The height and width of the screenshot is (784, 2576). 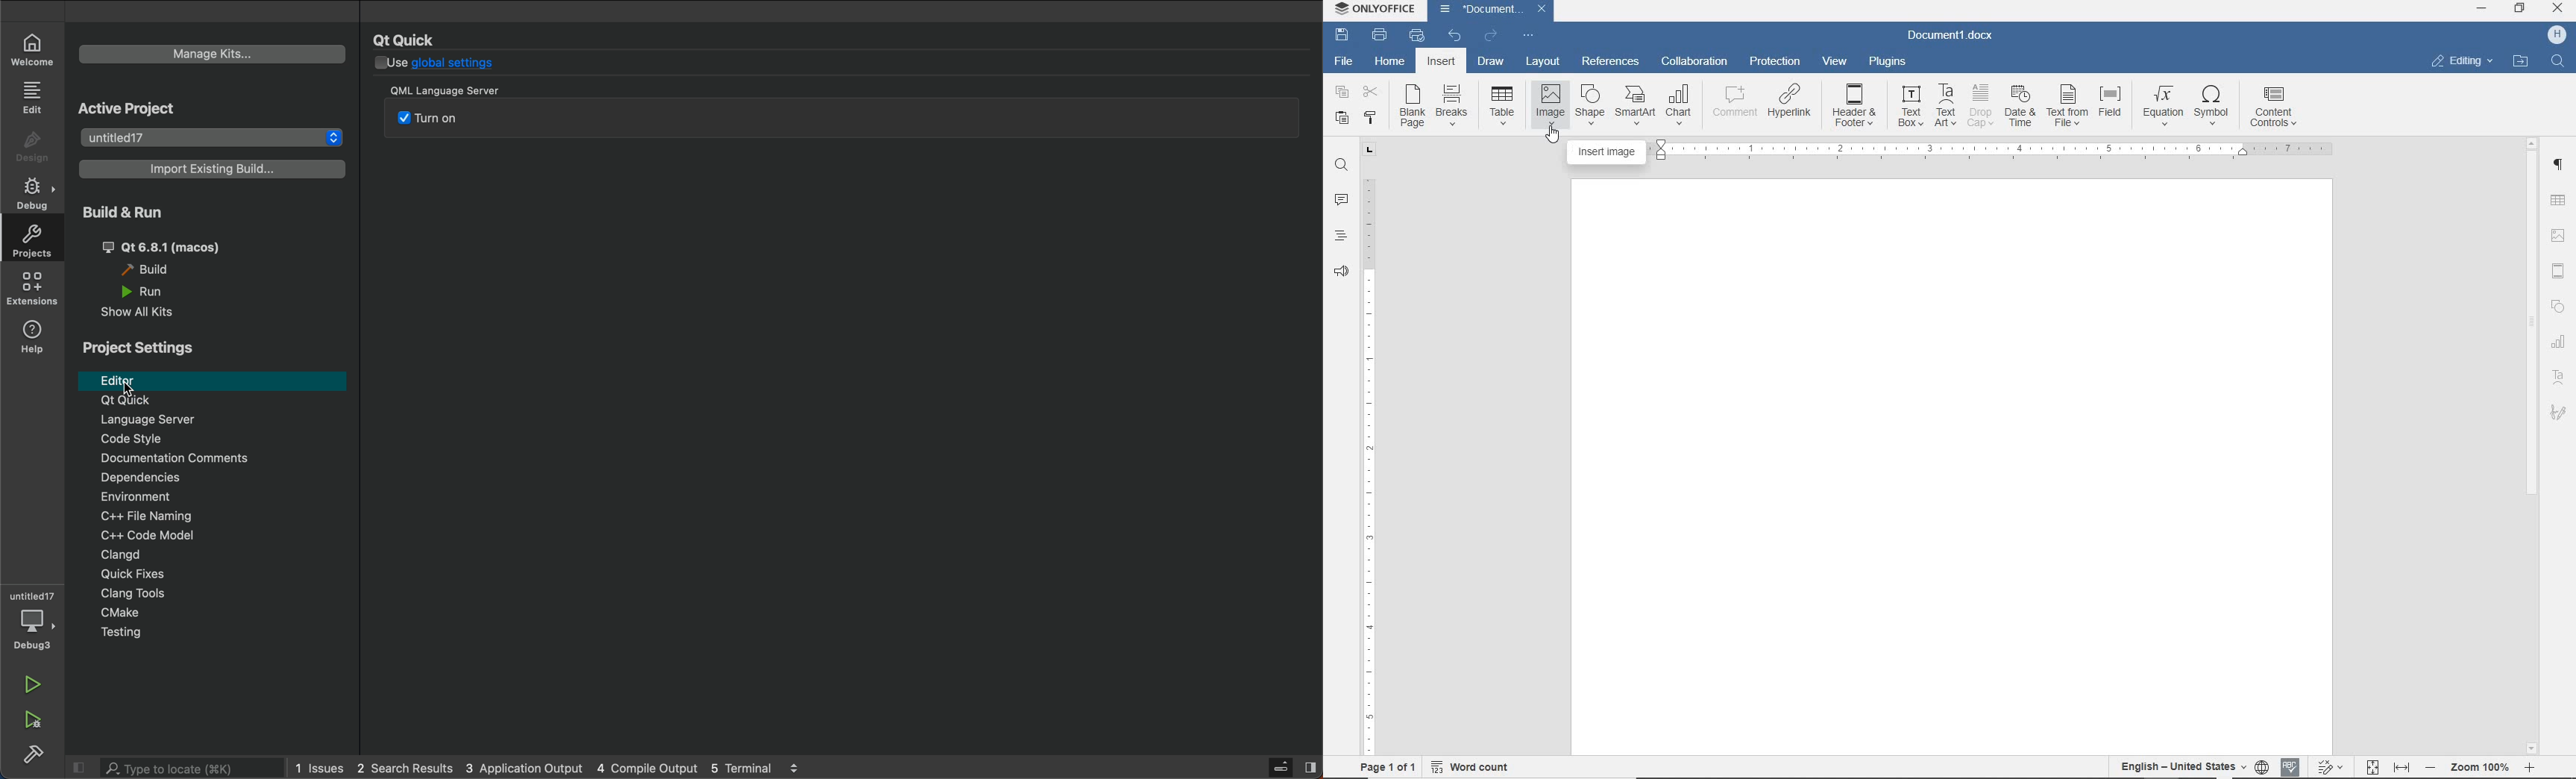 What do you see at coordinates (1680, 105) in the screenshot?
I see `chart` at bounding box center [1680, 105].